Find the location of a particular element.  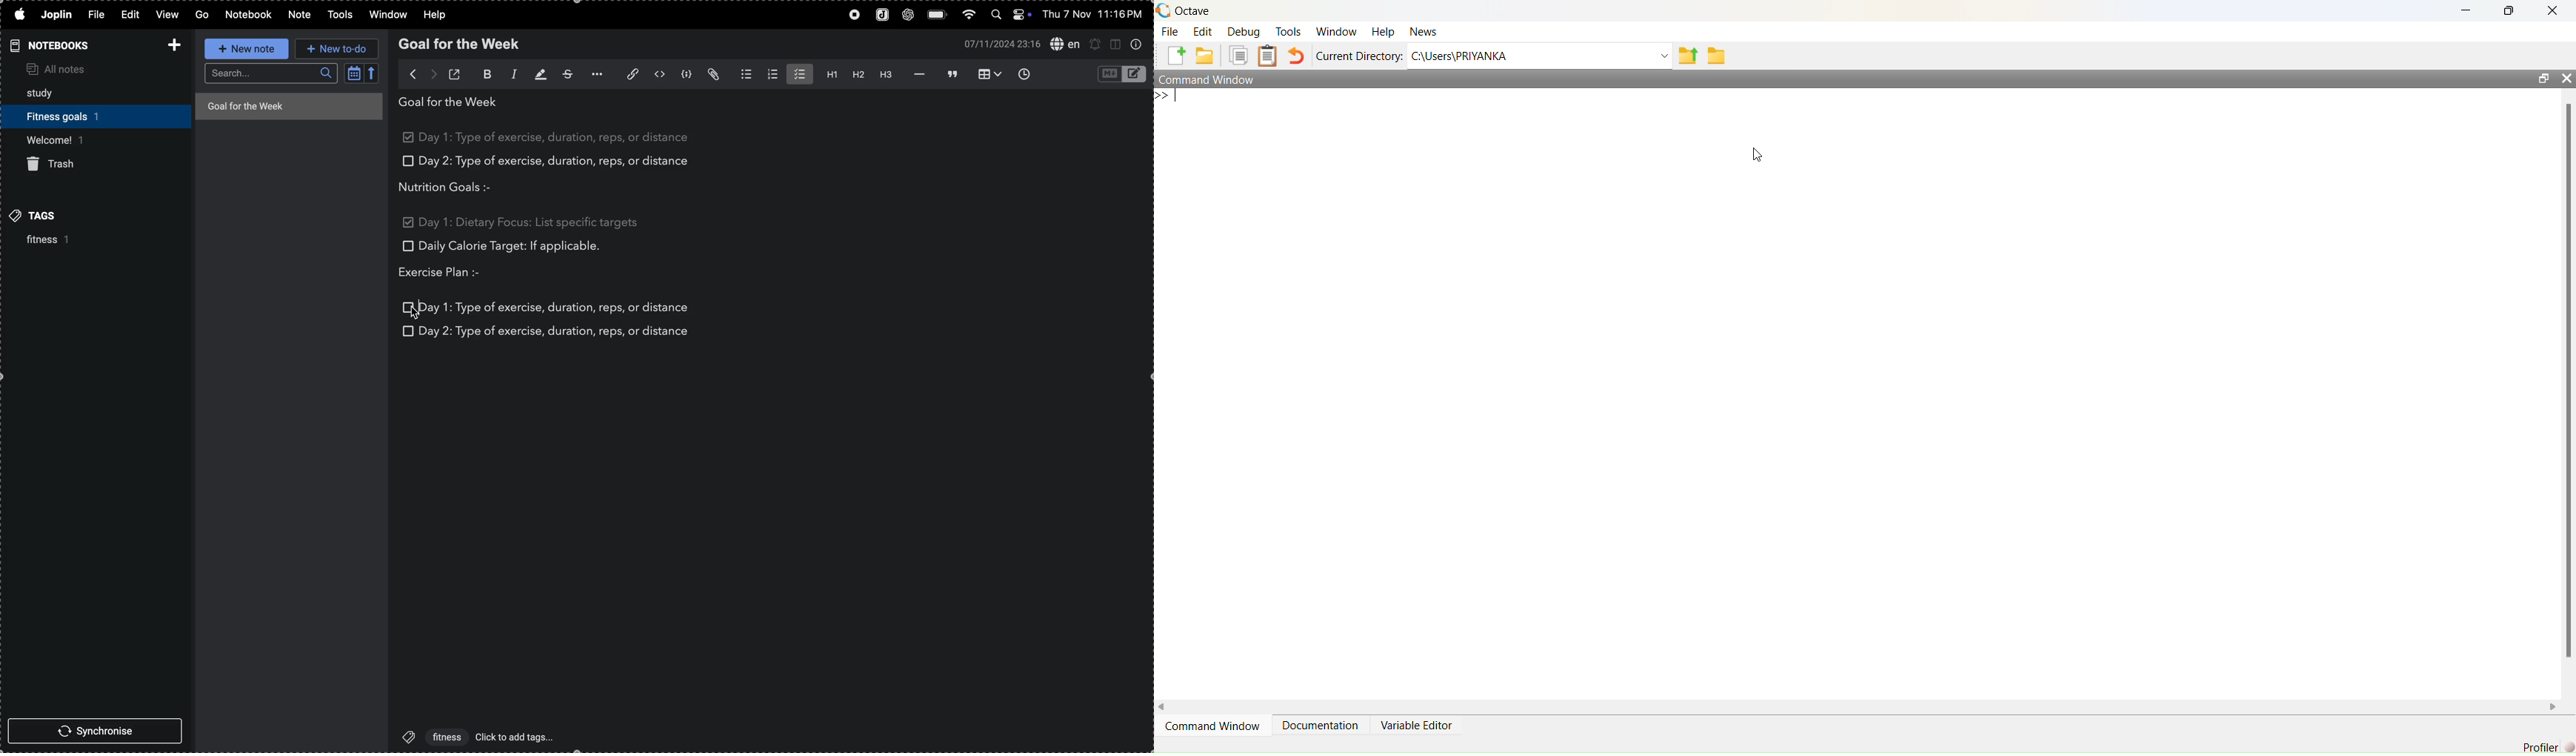

insert time is located at coordinates (1028, 74).